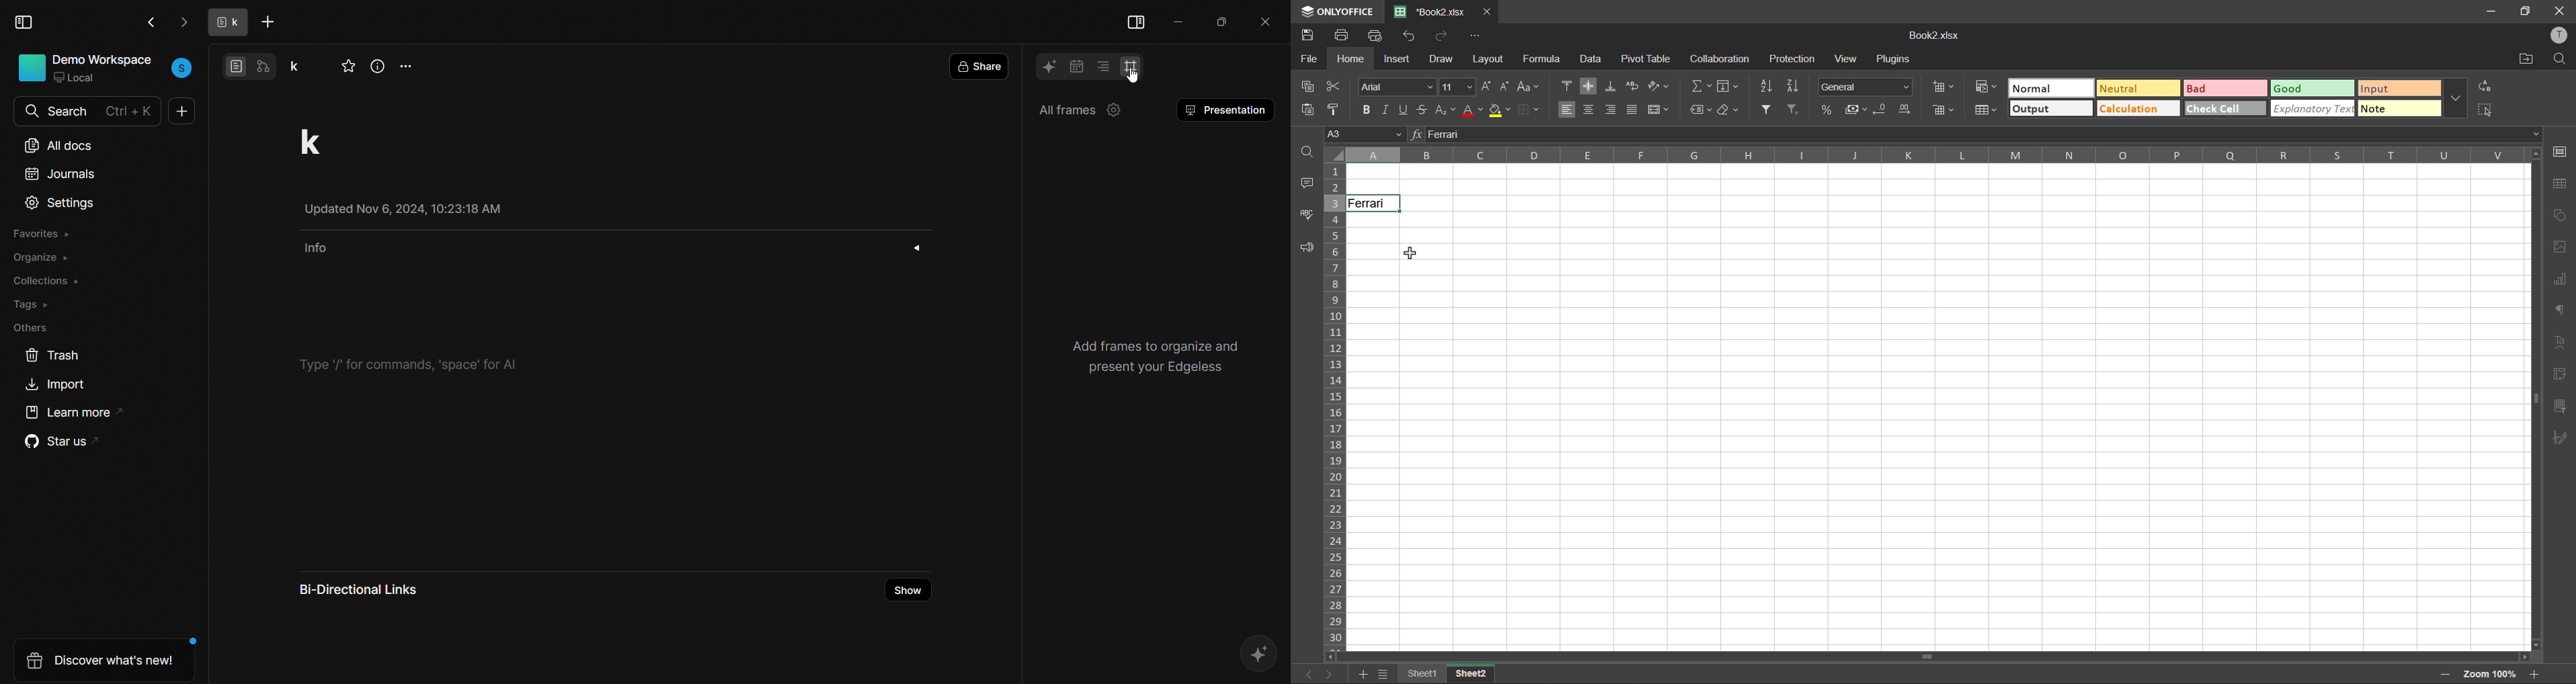 Image resolution: width=2576 pixels, height=700 pixels. I want to click on user, so click(183, 67).